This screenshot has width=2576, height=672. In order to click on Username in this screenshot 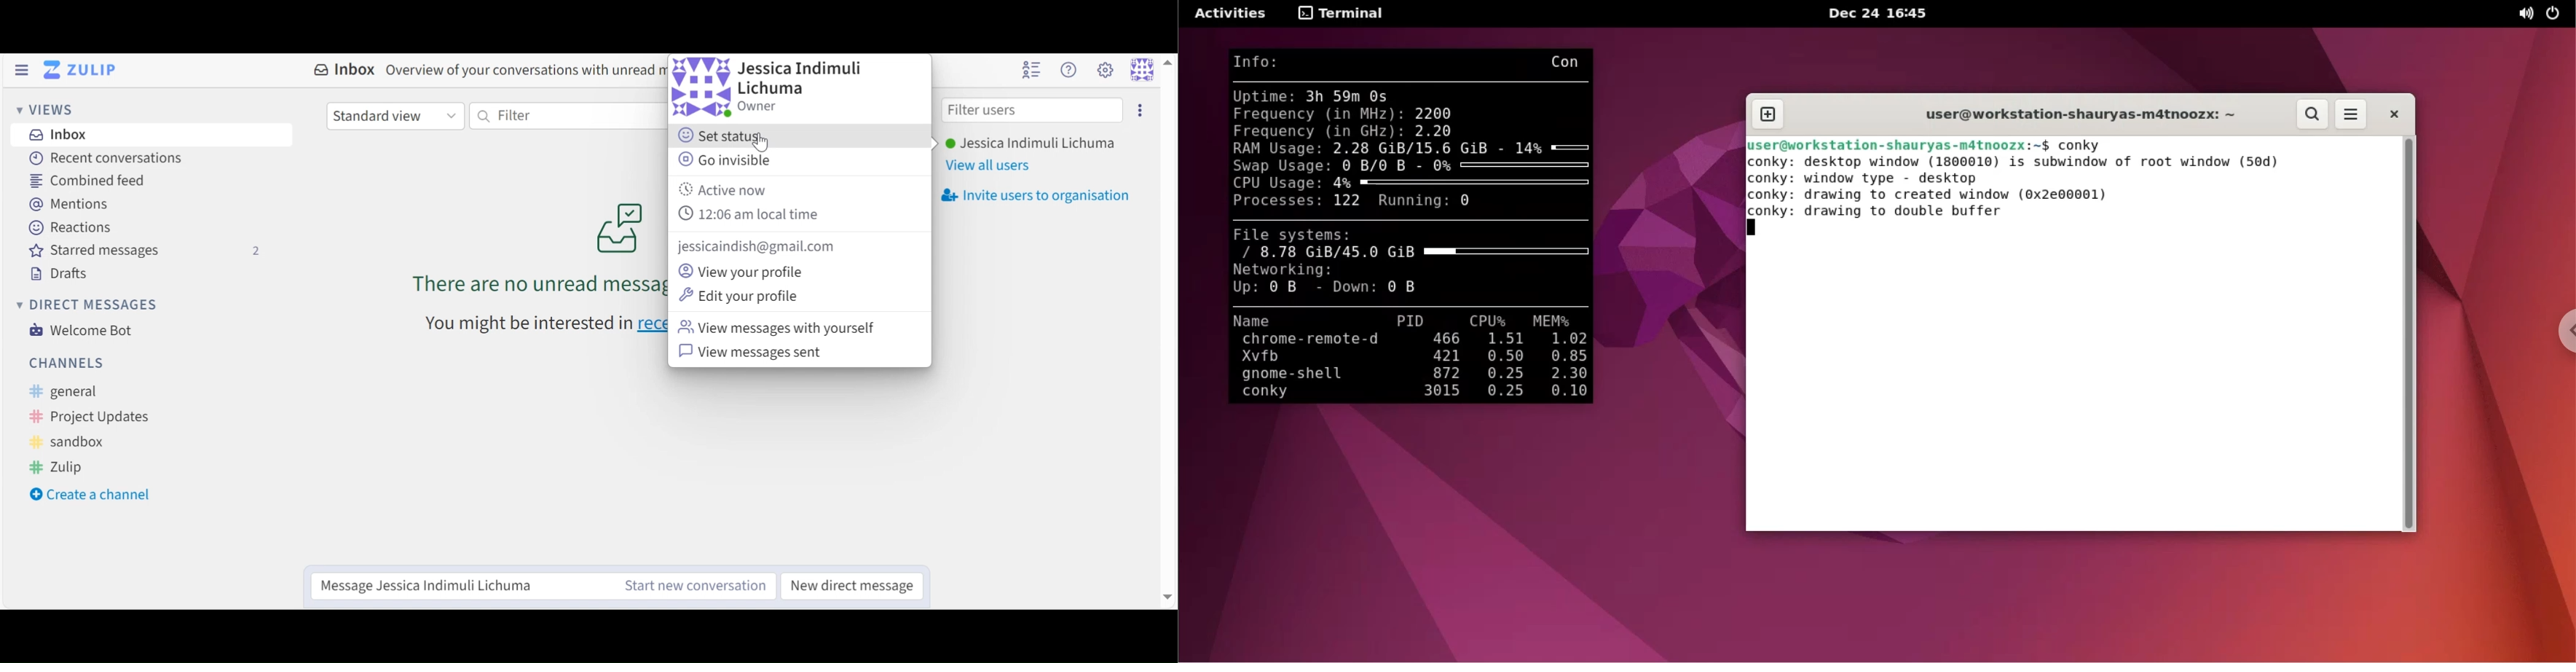, I will do `click(805, 79)`.